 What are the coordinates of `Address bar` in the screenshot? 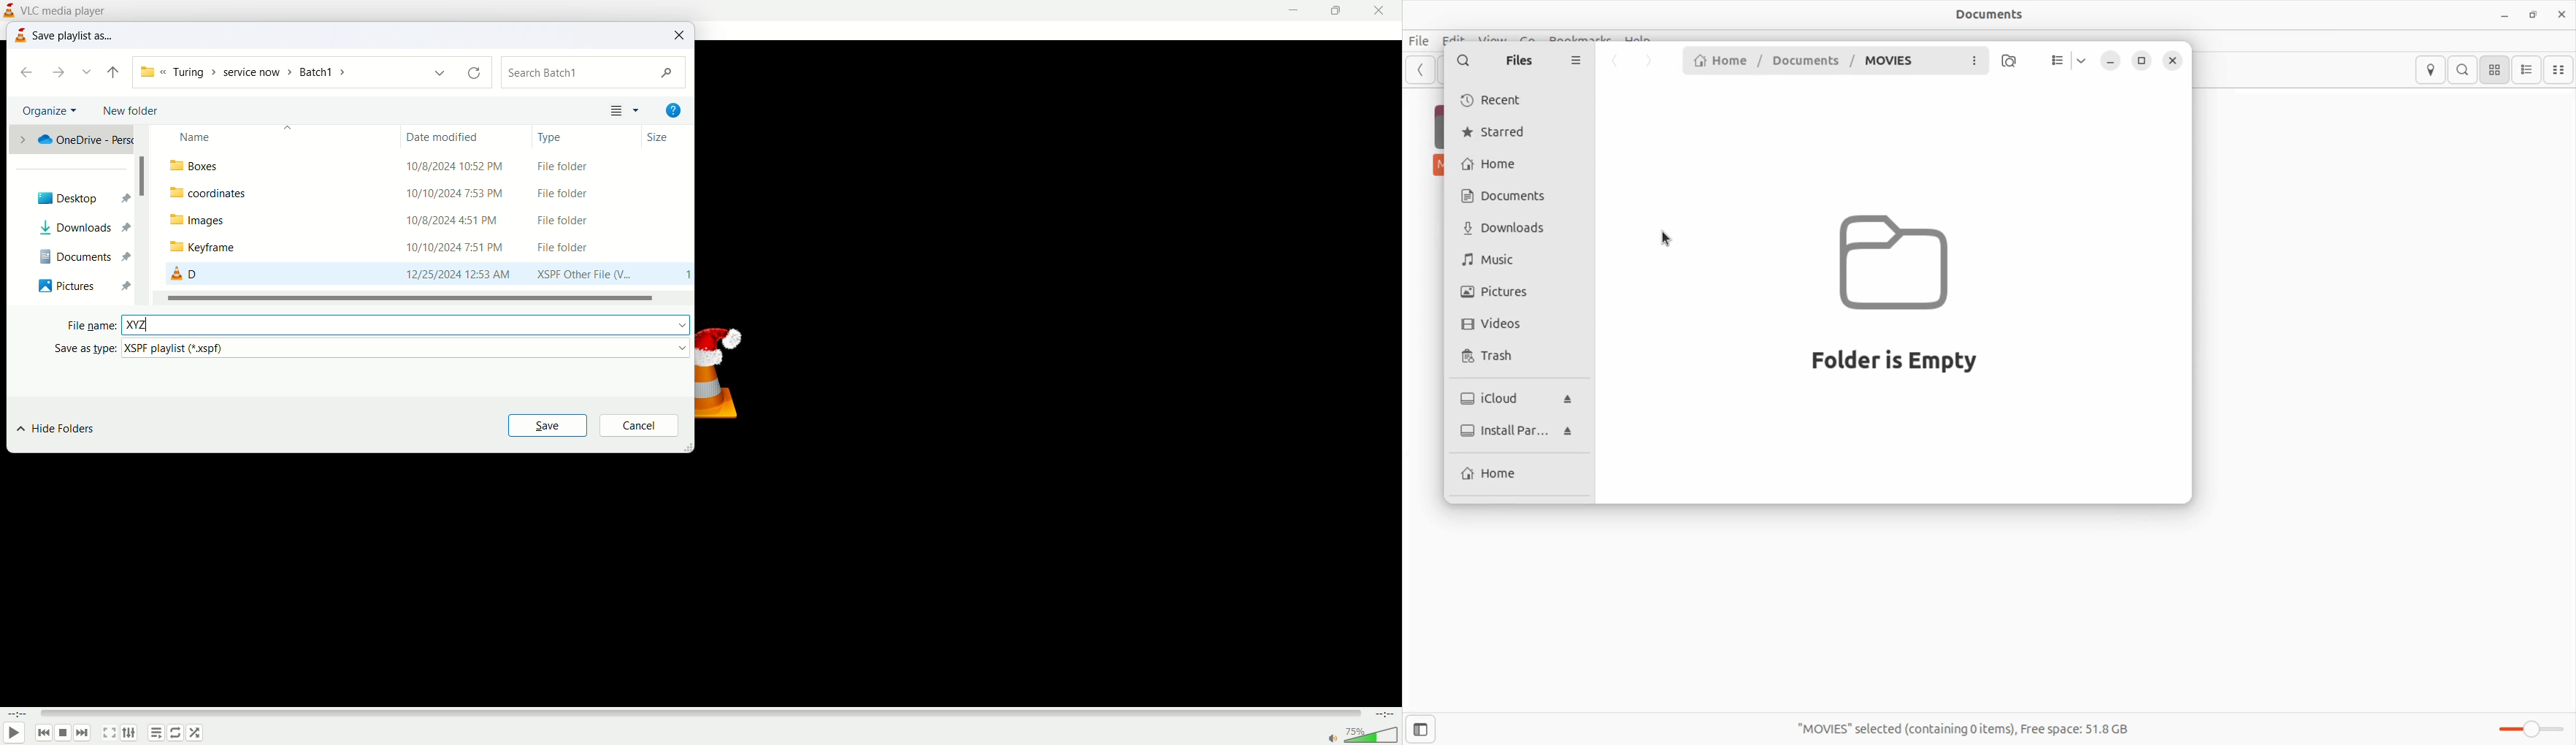 It's located at (310, 72).